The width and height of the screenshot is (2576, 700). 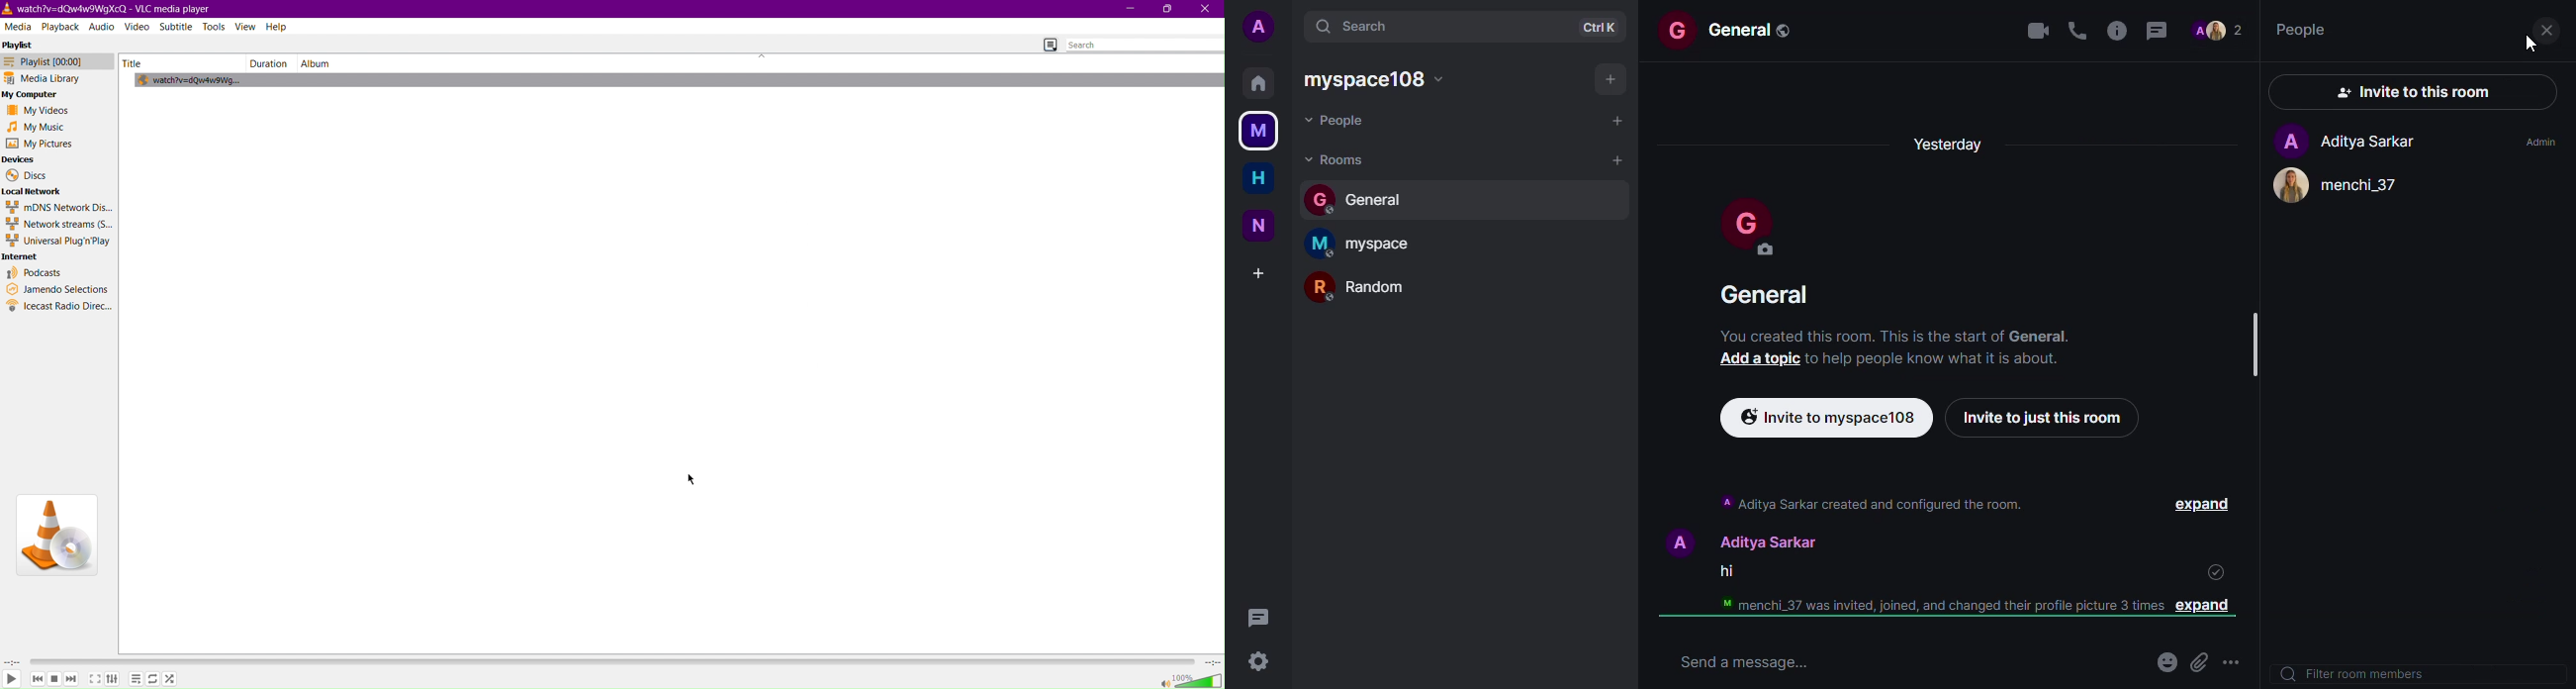 I want to click on Toggle Loop, so click(x=151, y=679).